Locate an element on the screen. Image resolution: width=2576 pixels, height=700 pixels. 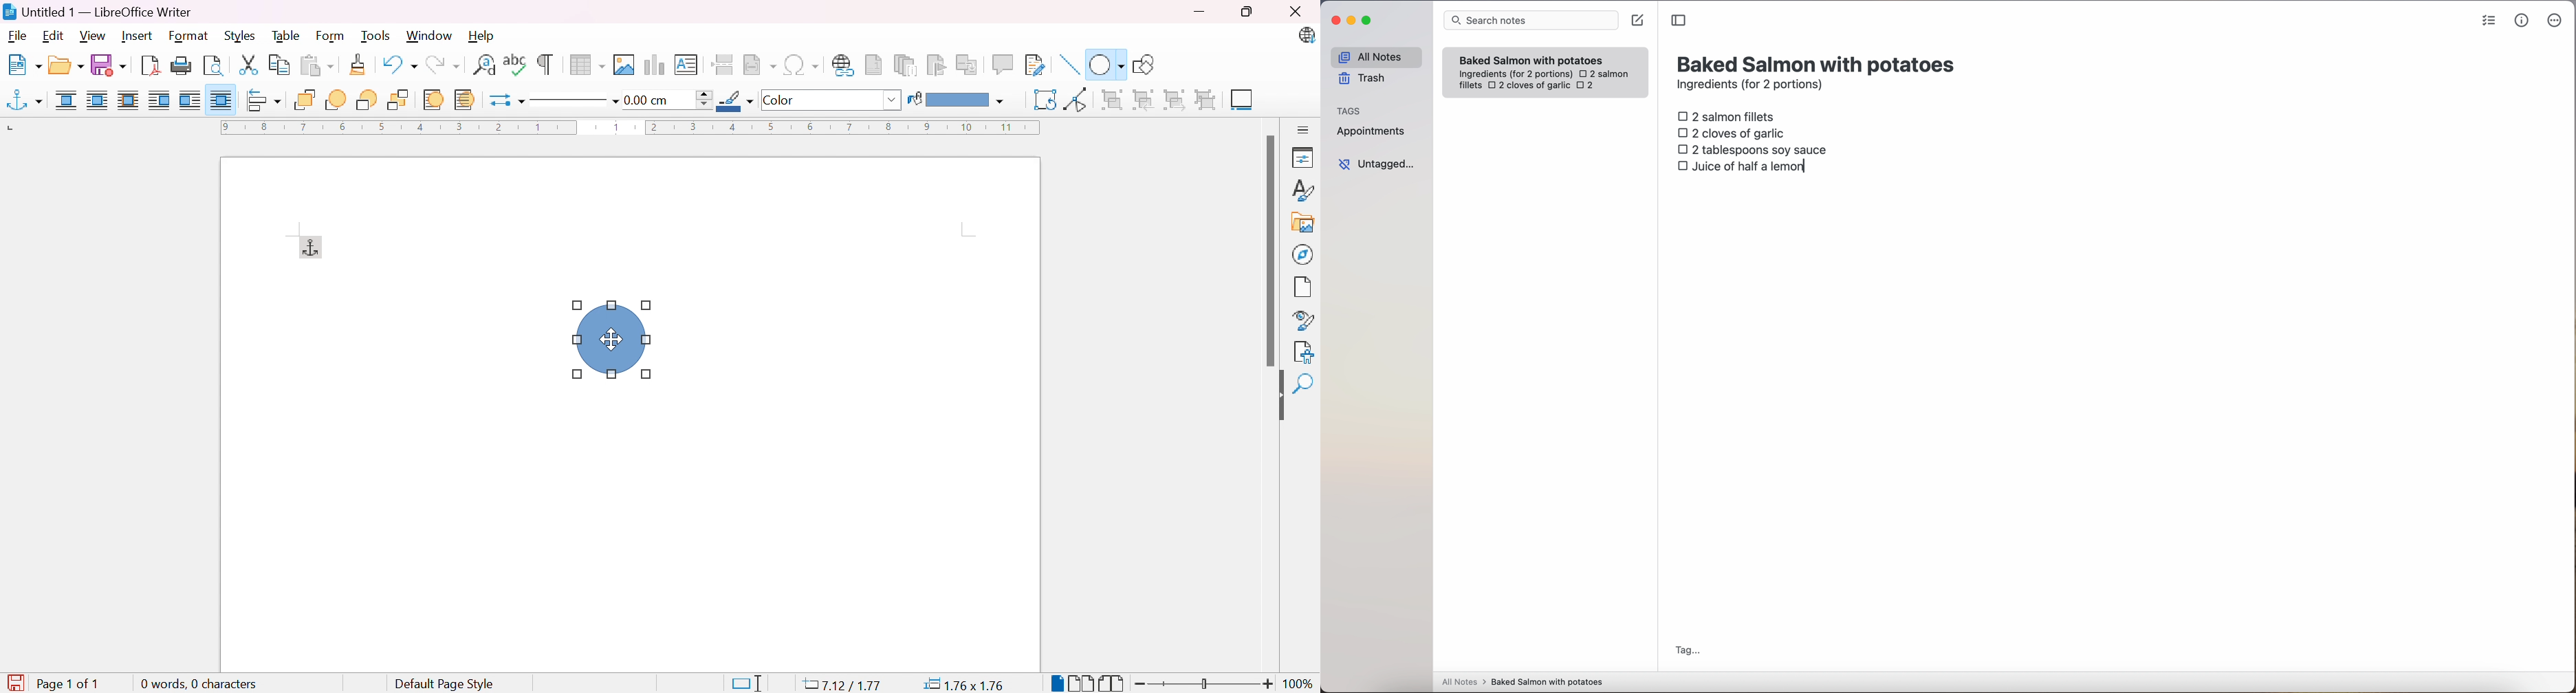
Ungroup is located at coordinates (1207, 100).